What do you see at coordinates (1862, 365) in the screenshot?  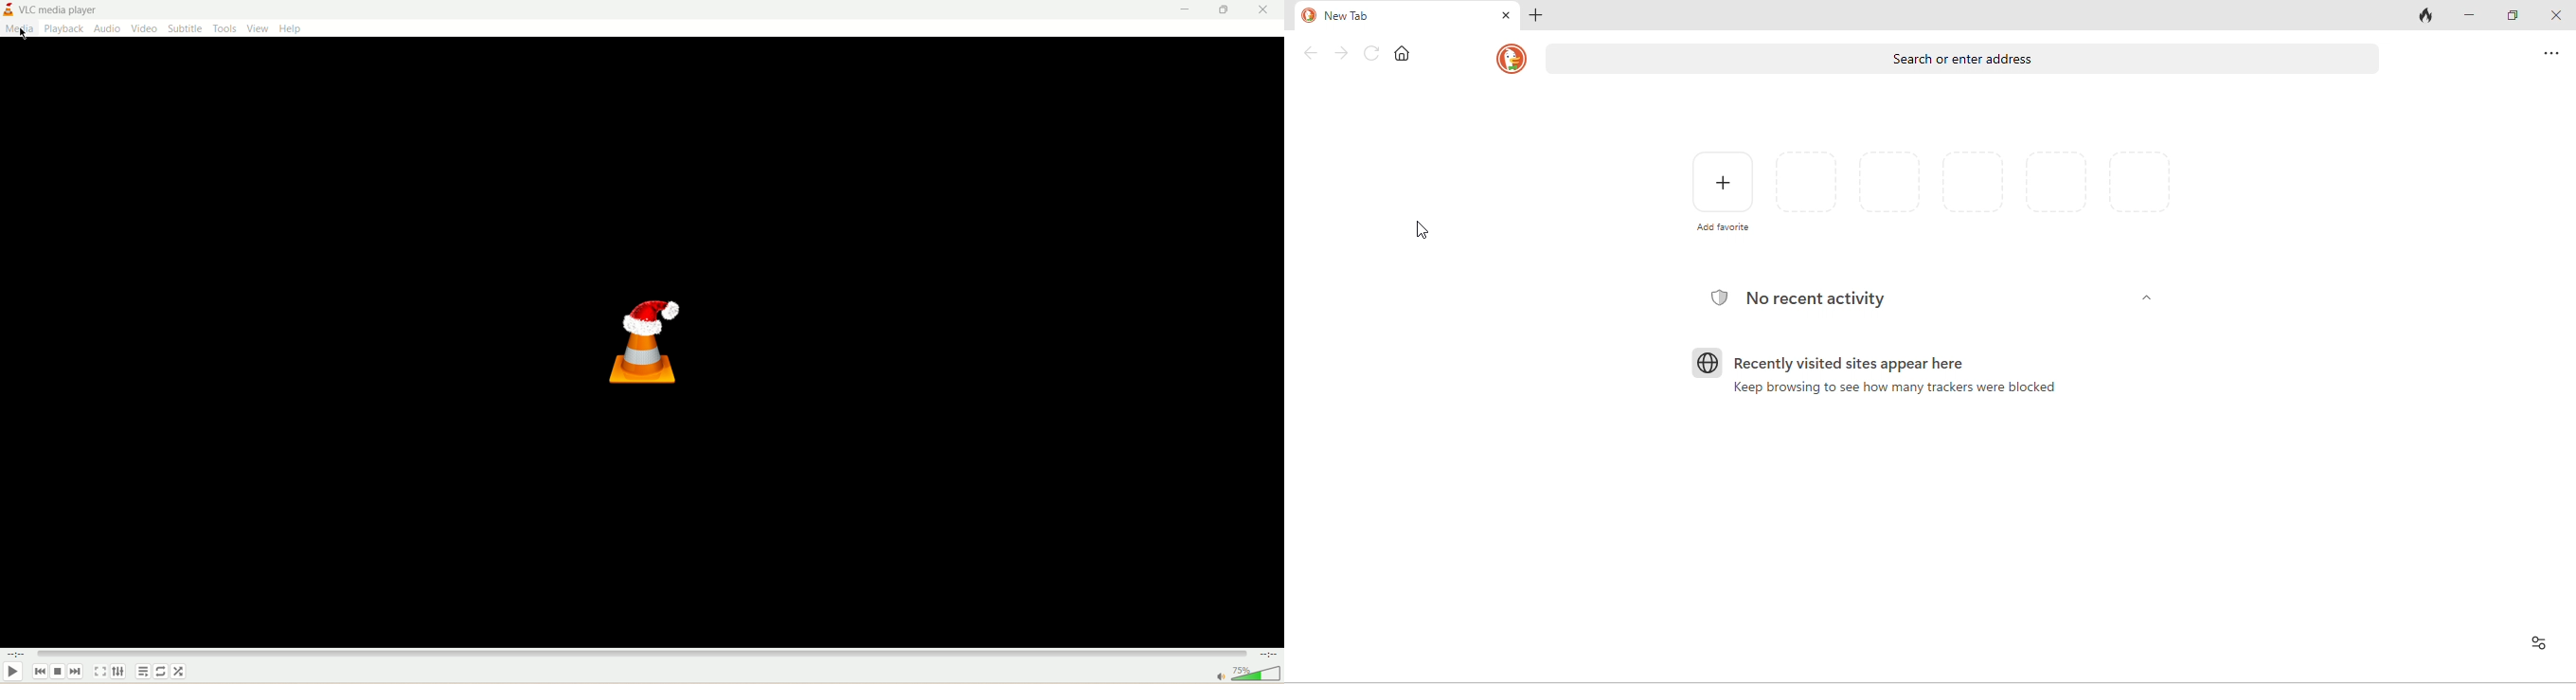 I see `recently visited sites appear here` at bounding box center [1862, 365].